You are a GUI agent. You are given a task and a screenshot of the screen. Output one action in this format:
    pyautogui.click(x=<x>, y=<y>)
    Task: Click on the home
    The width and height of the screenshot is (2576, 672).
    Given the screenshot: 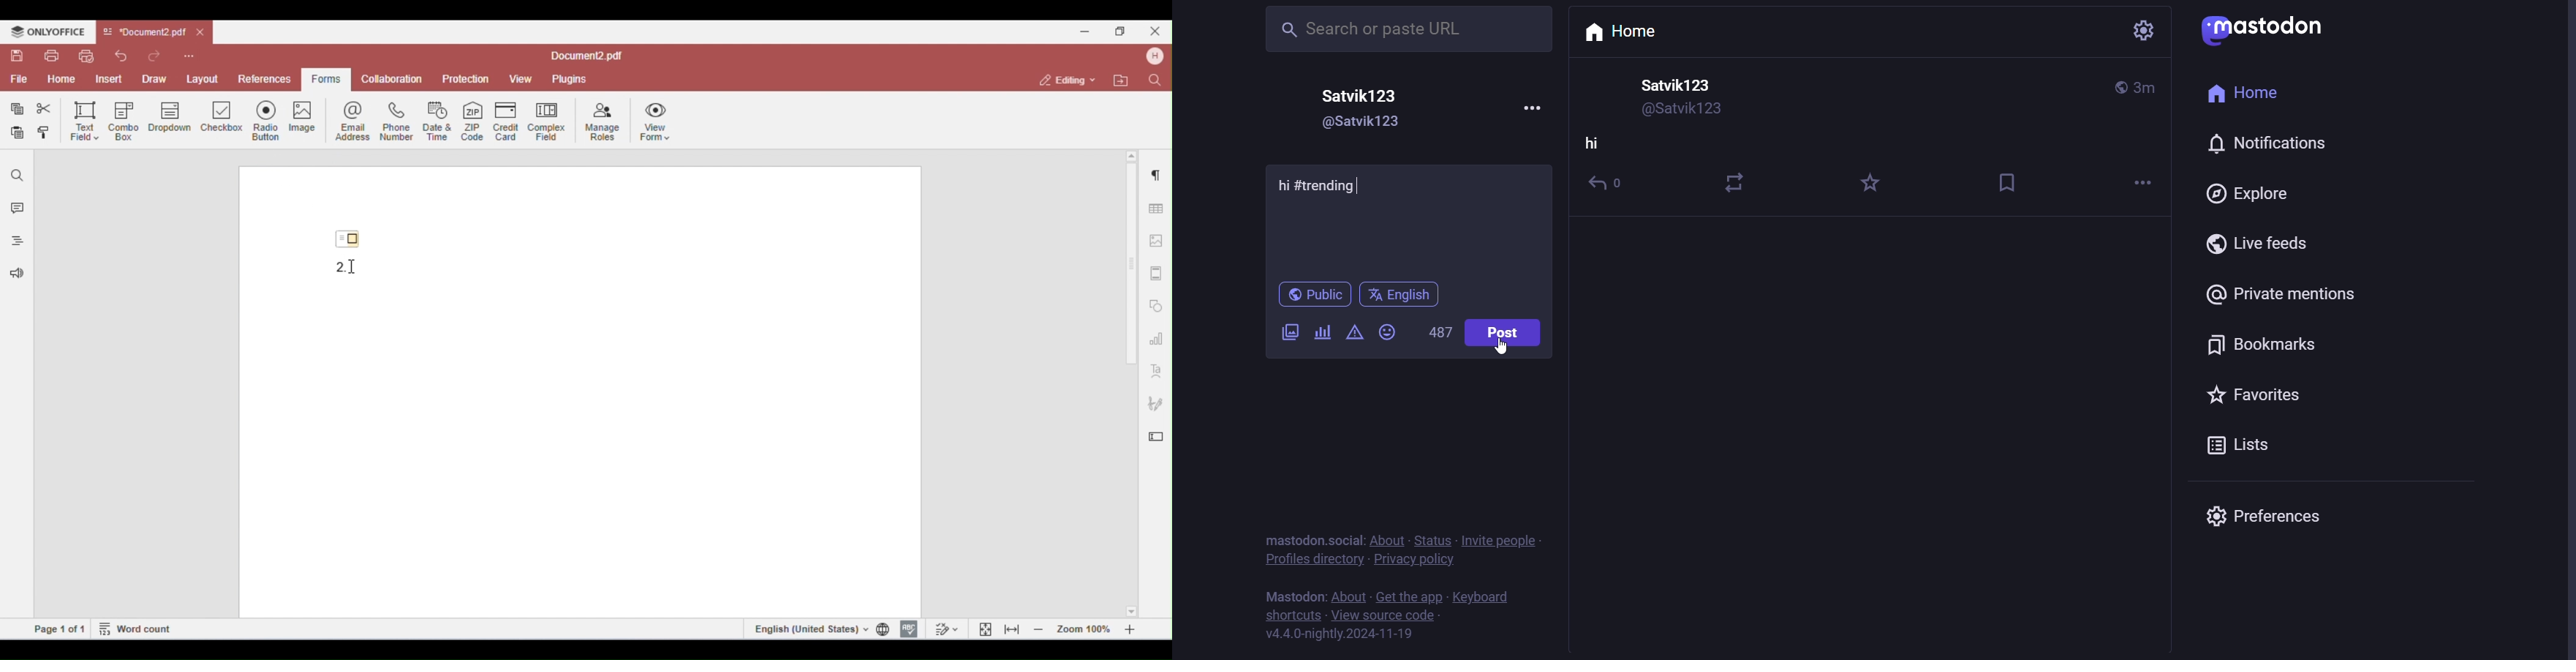 What is the action you would take?
    pyautogui.click(x=1629, y=31)
    